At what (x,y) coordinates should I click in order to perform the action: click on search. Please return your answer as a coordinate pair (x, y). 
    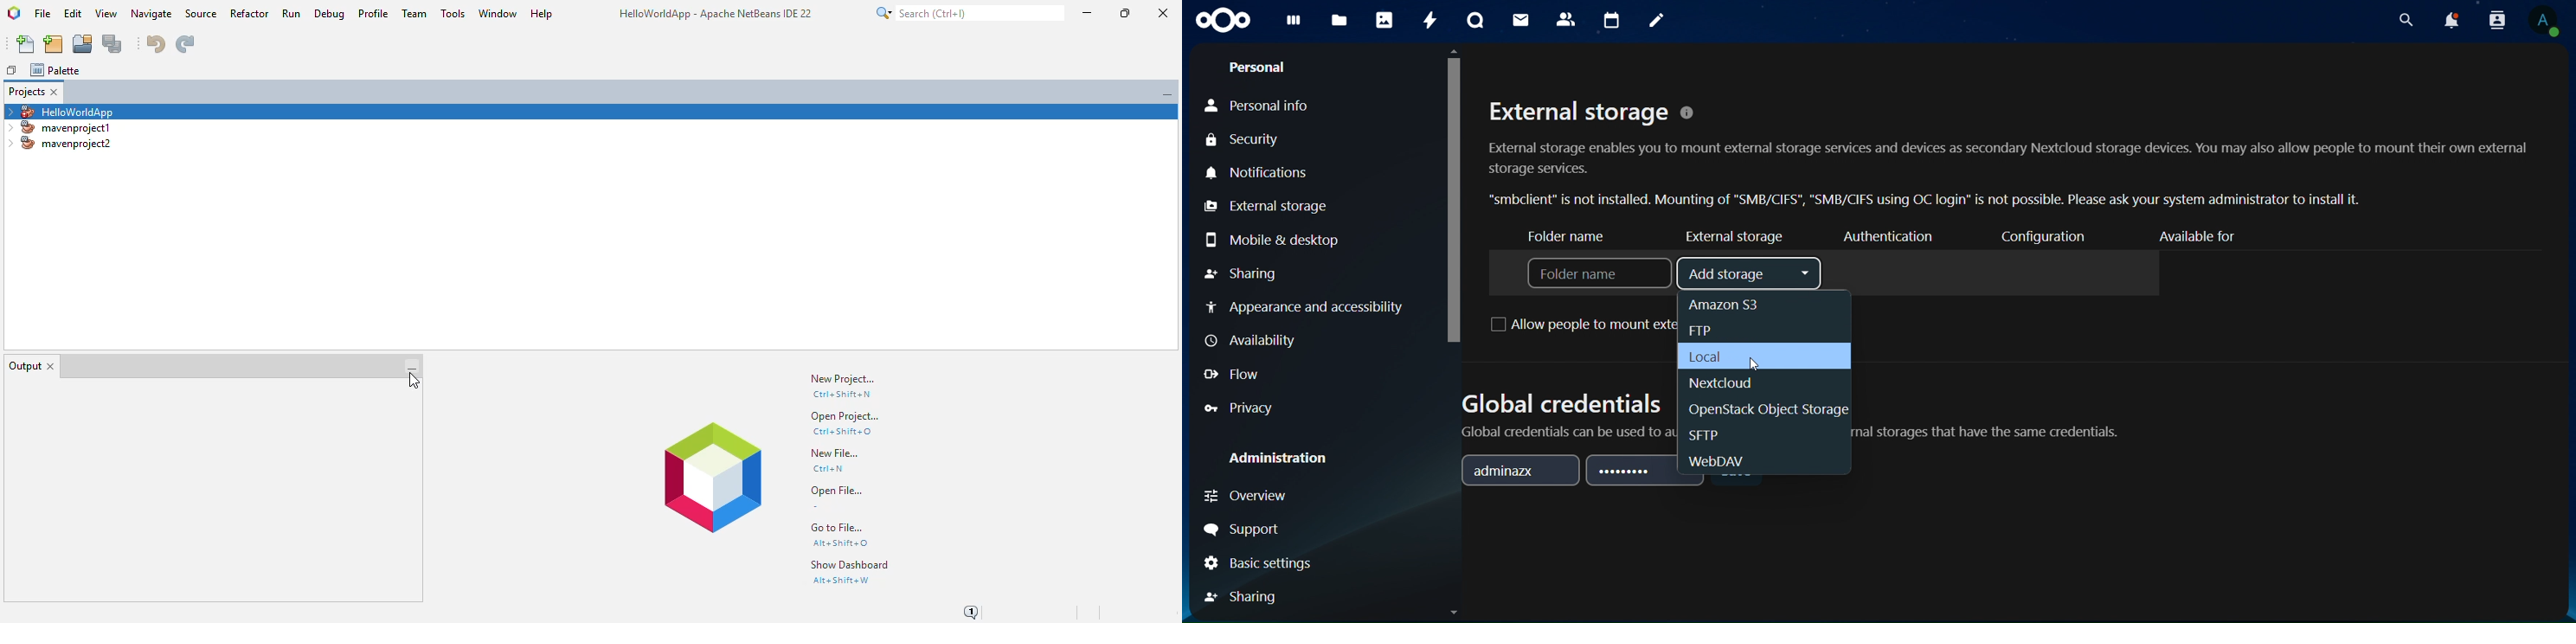
    Looking at the image, I should click on (968, 13).